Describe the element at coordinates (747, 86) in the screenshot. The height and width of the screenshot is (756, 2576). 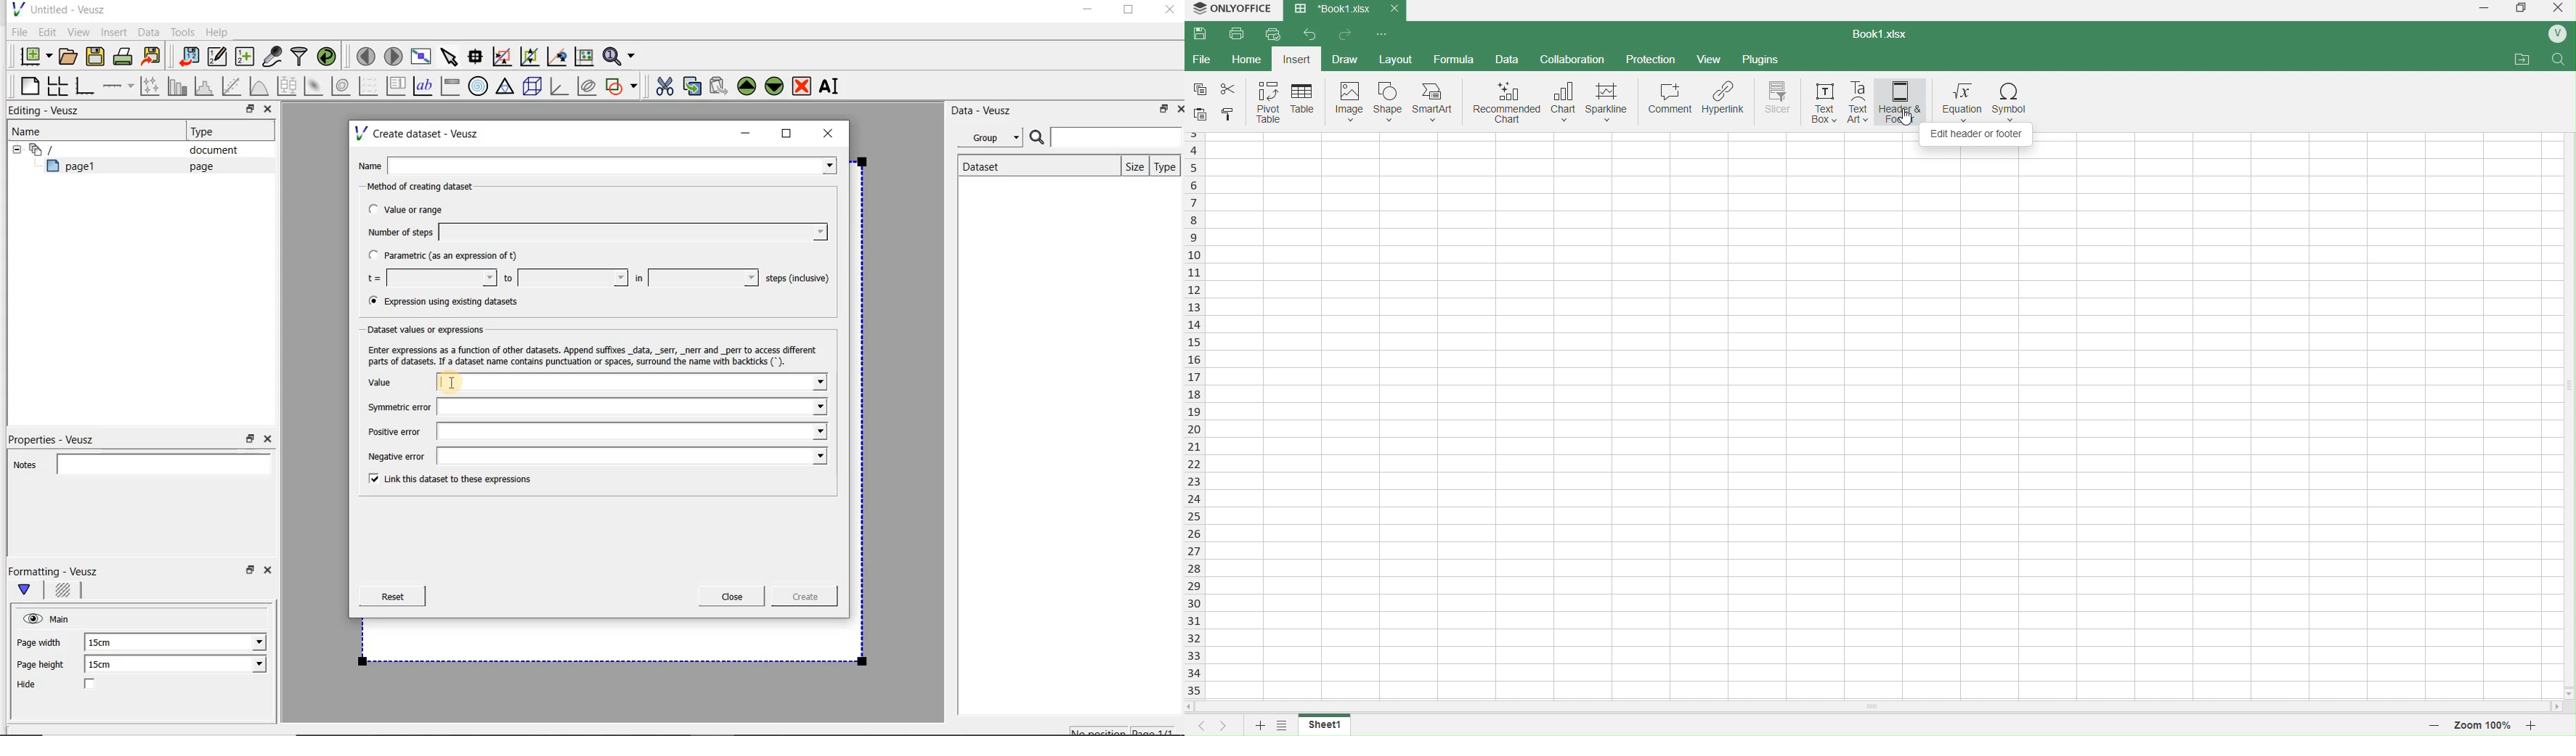
I see `Move the selected widget up` at that location.